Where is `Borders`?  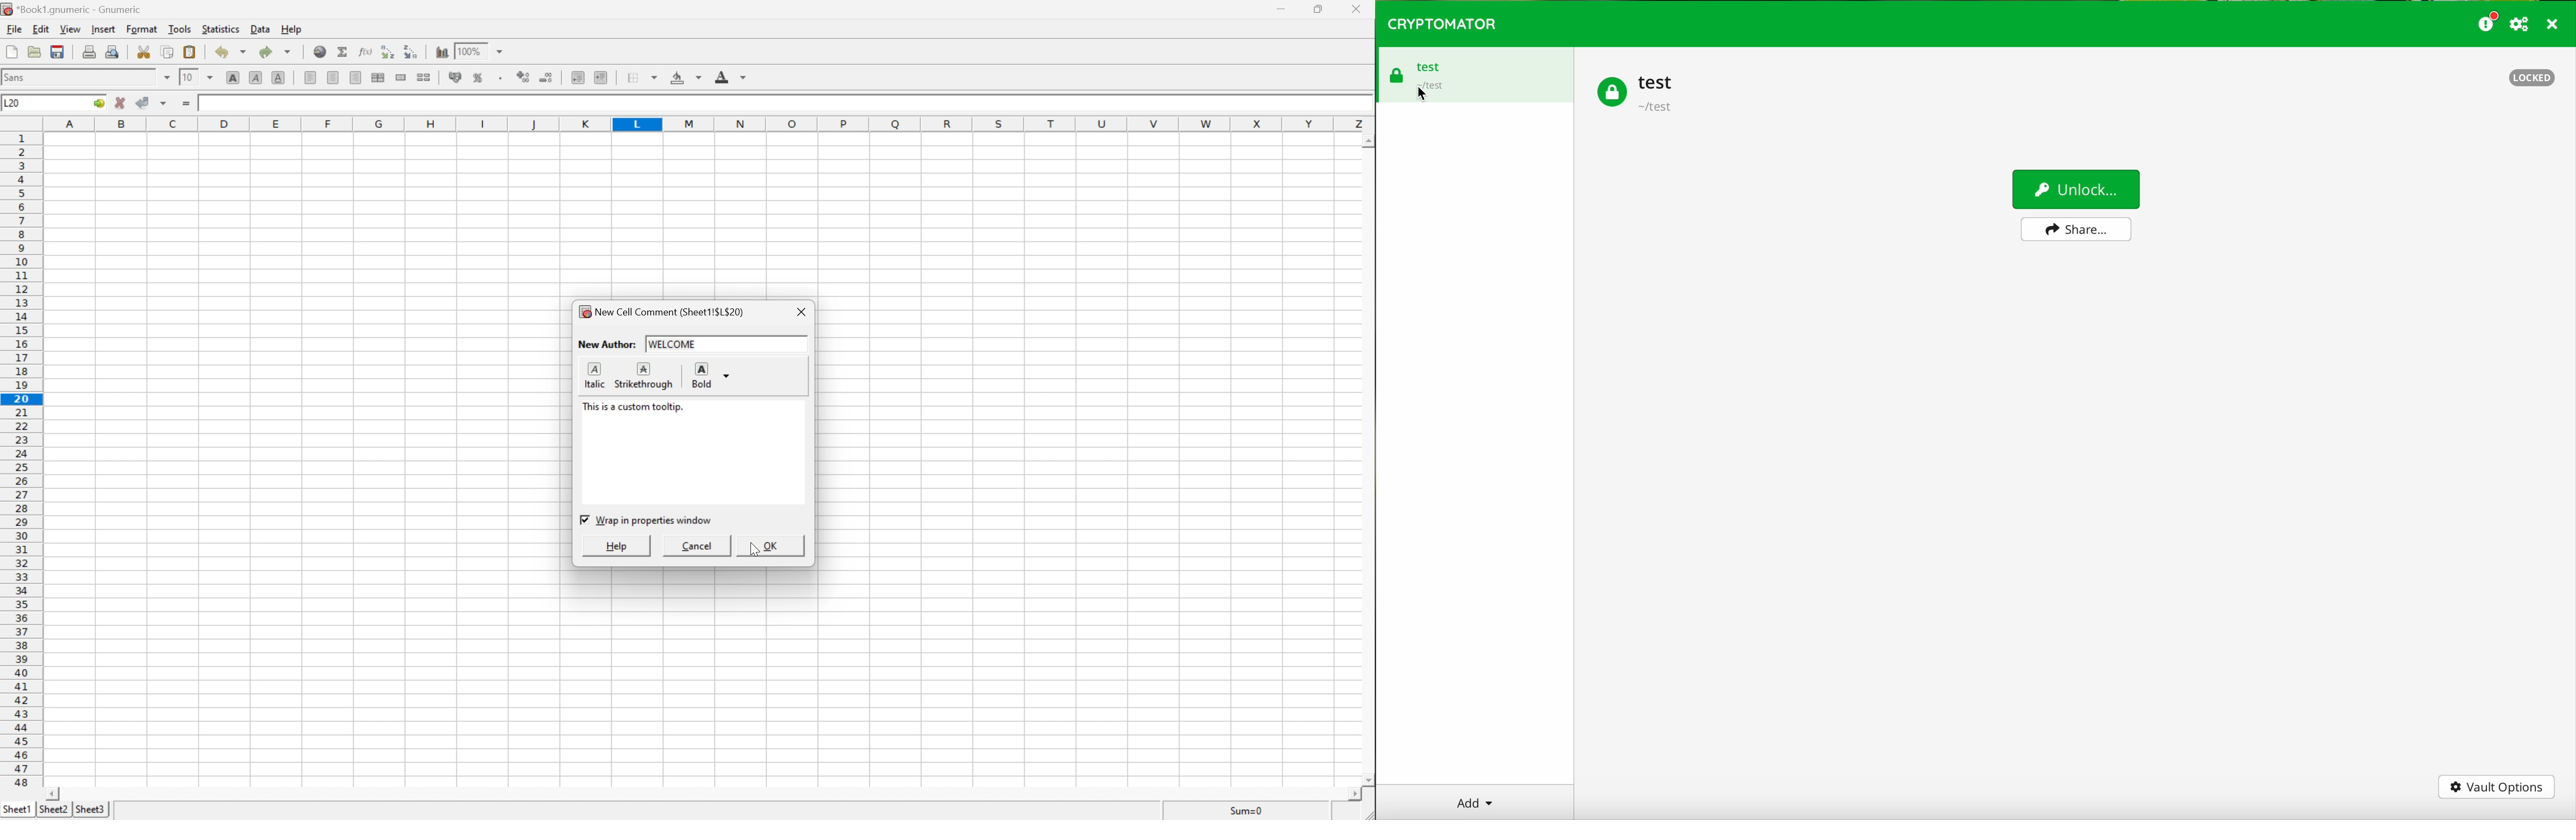 Borders is located at coordinates (643, 77).